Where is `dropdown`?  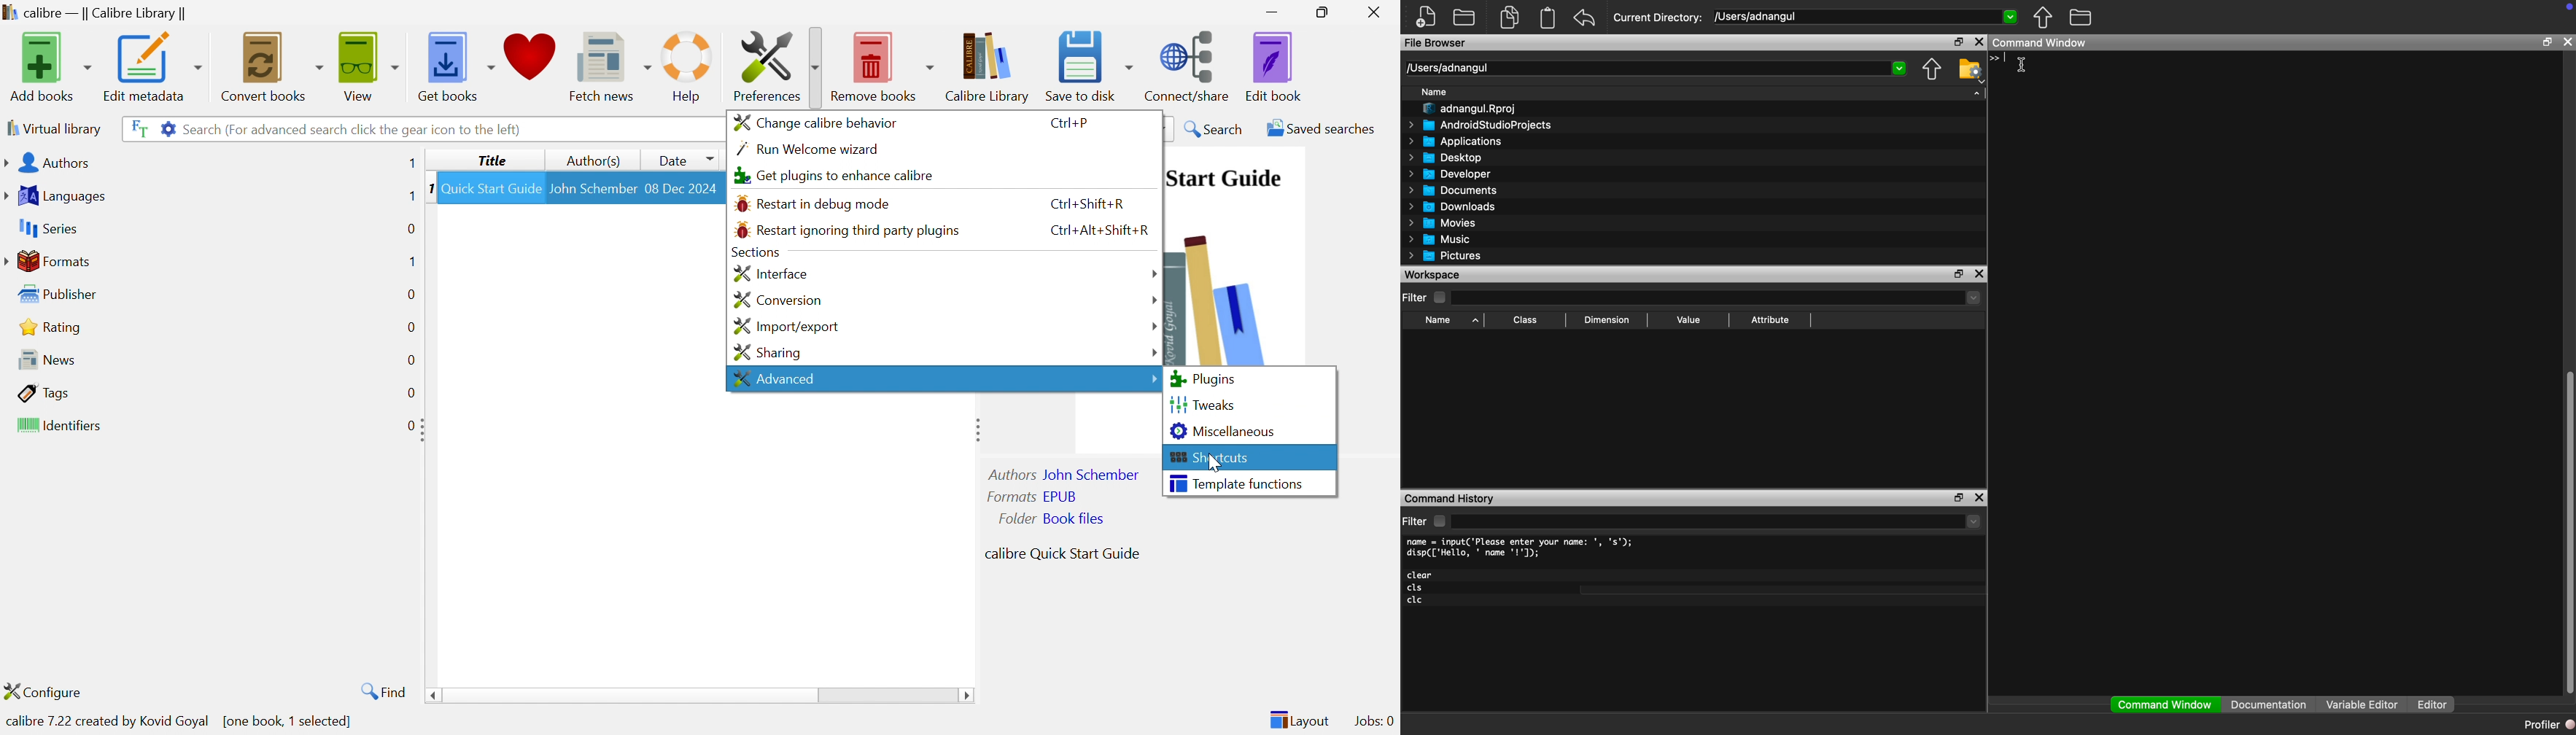
dropdown is located at coordinates (1974, 521).